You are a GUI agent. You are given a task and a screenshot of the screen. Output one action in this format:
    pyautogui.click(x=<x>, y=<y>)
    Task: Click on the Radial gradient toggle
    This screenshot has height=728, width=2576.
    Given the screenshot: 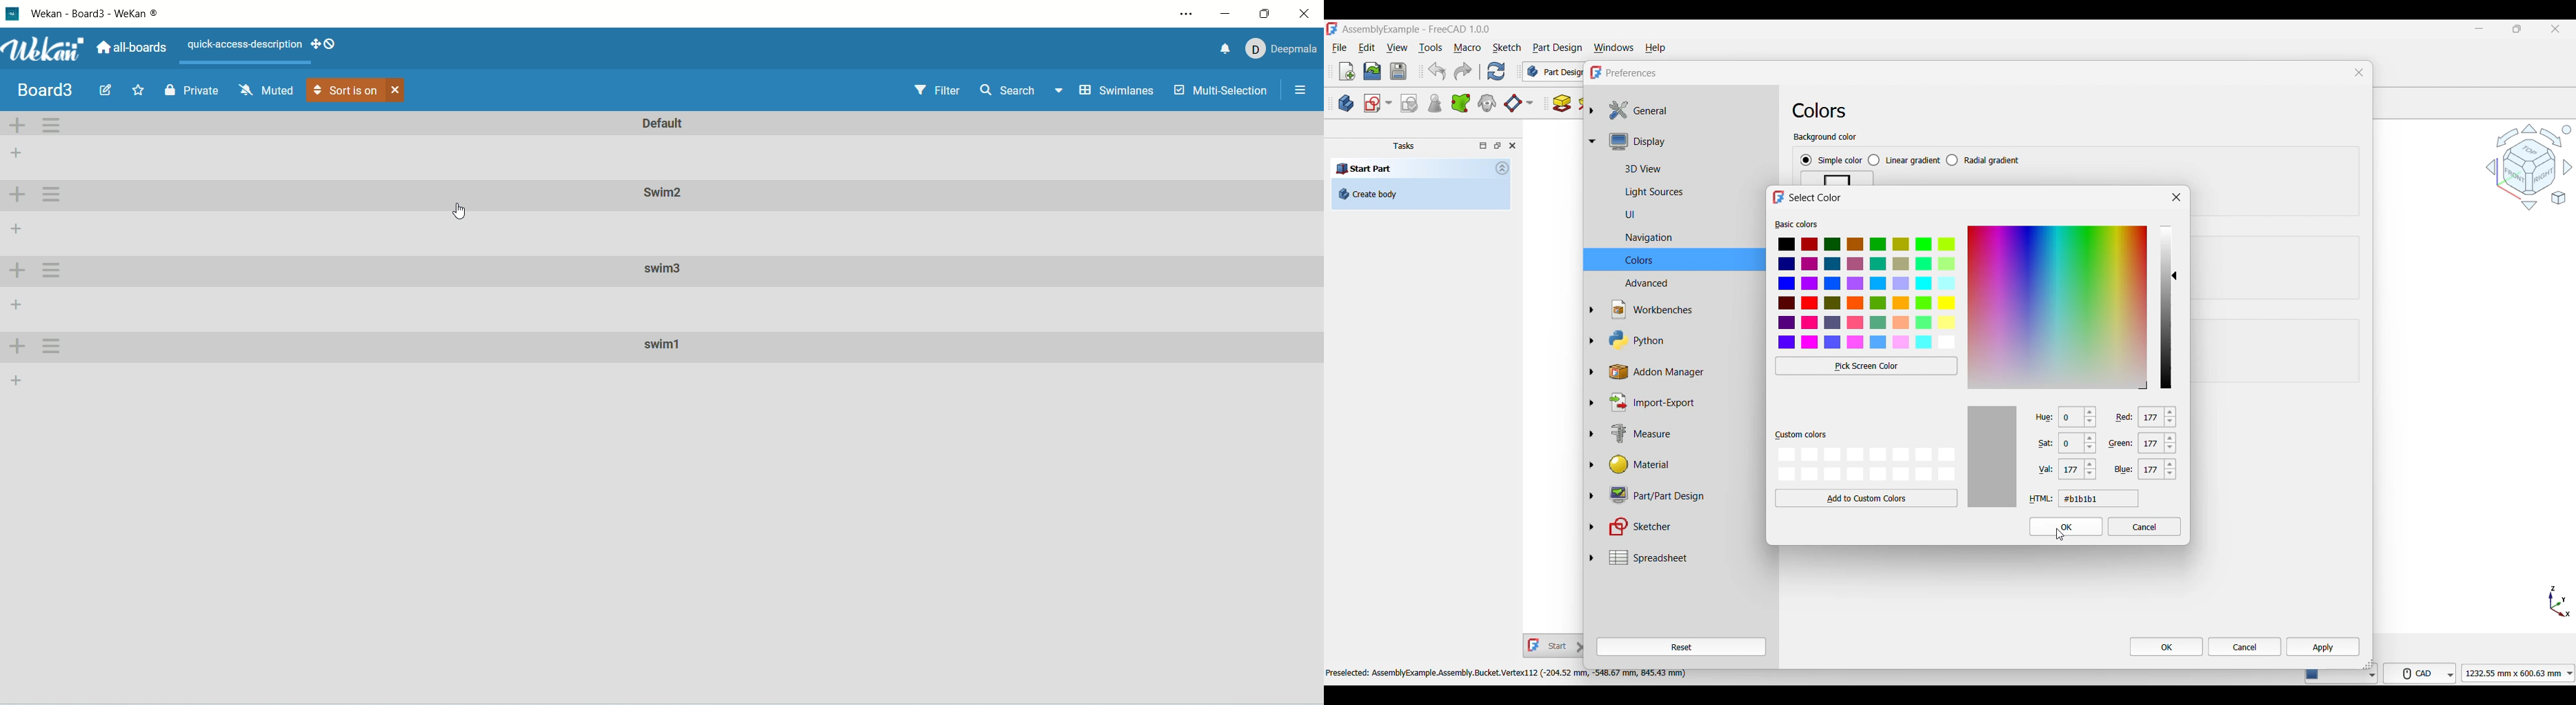 What is the action you would take?
    pyautogui.click(x=1984, y=160)
    